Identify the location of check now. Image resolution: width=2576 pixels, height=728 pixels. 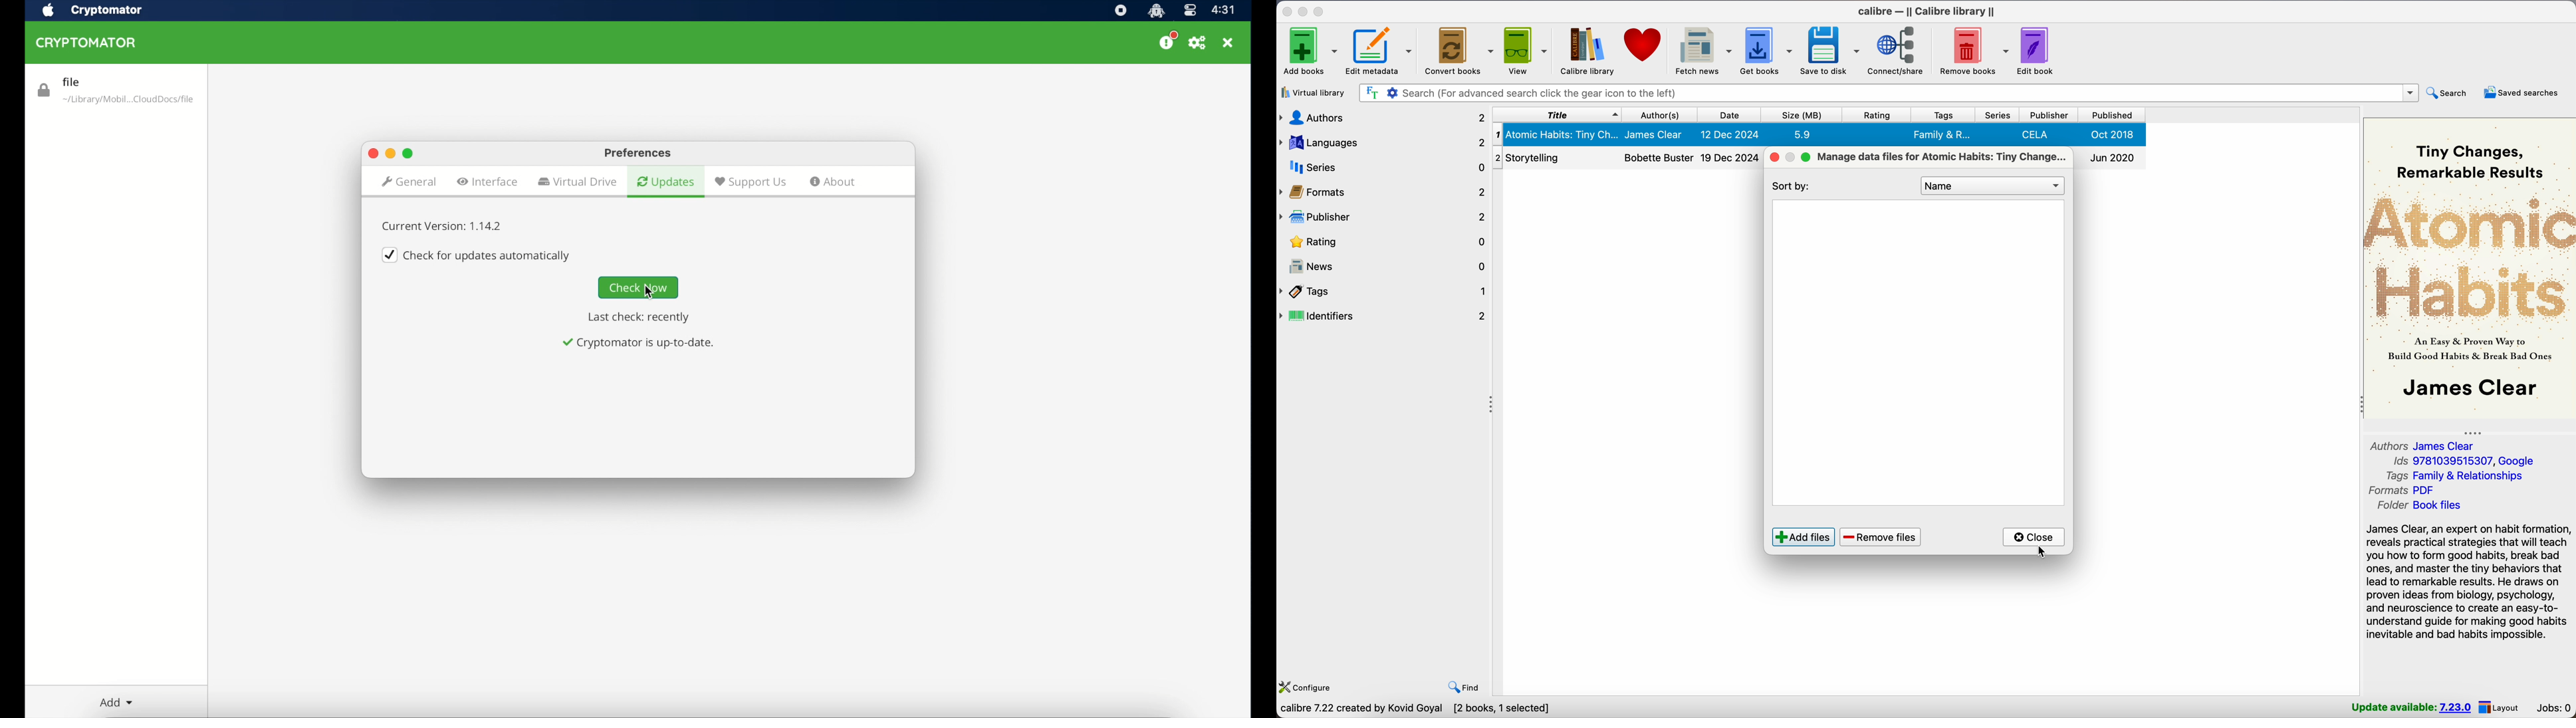
(639, 288).